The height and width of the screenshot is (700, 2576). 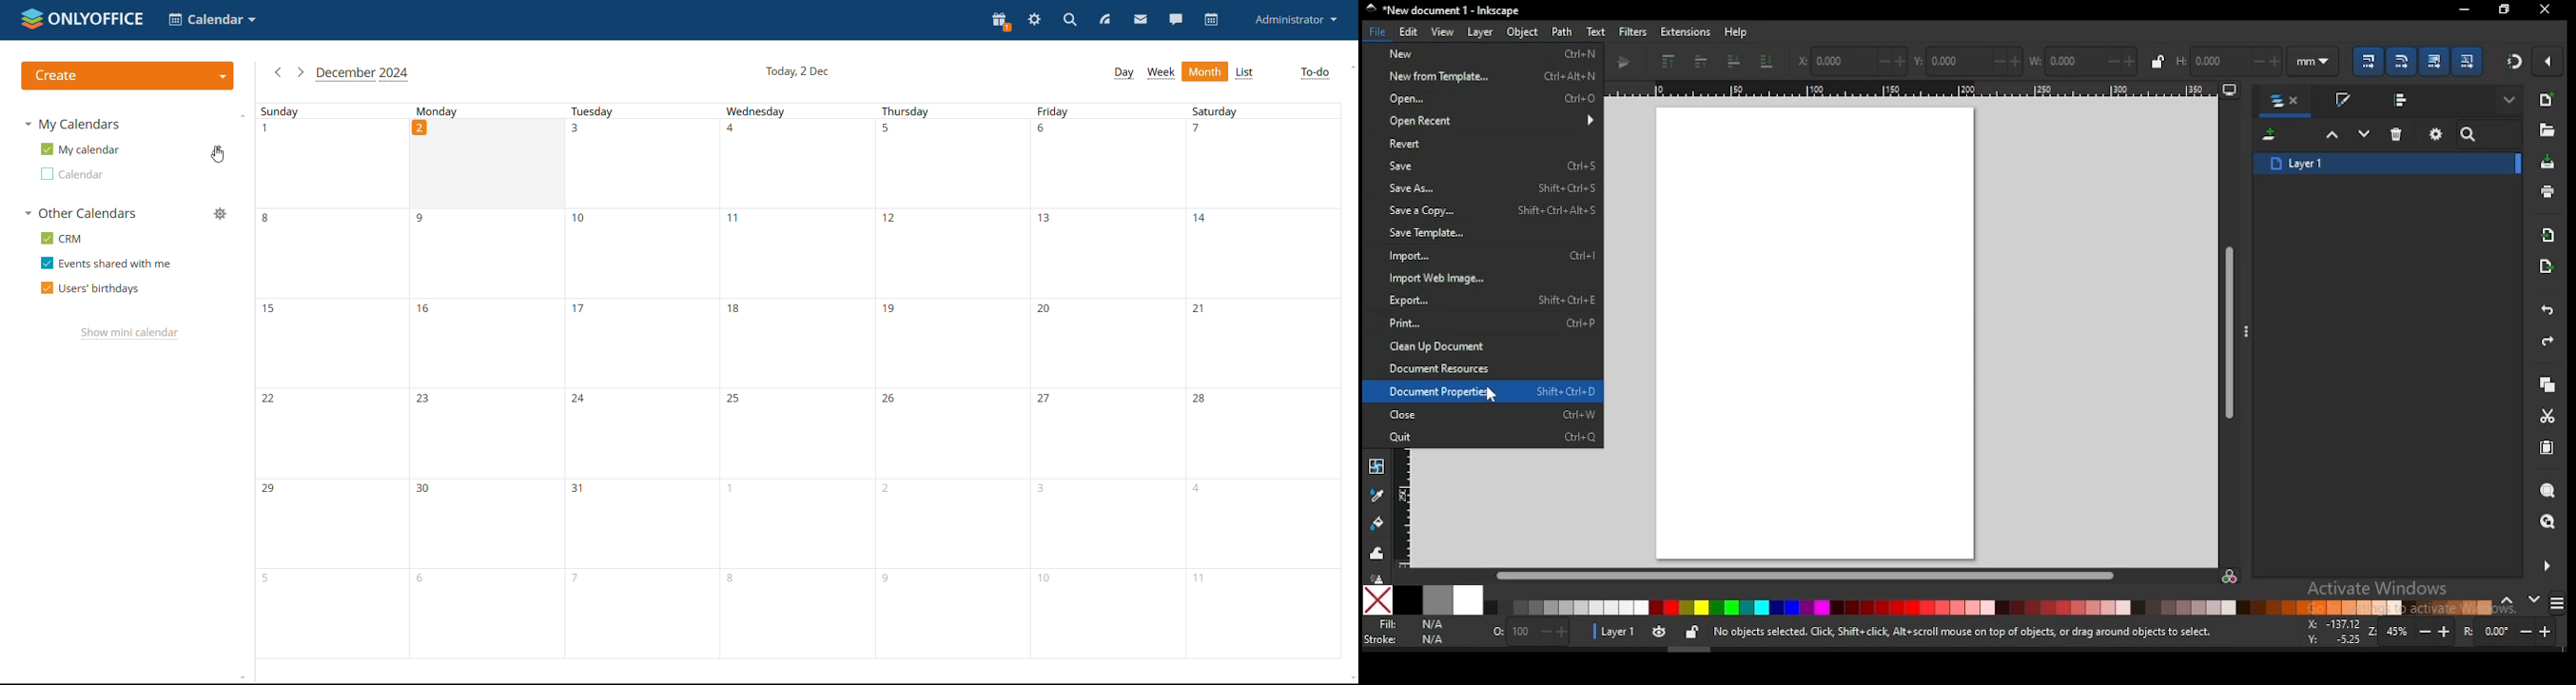 What do you see at coordinates (2515, 61) in the screenshot?
I see `snap` at bounding box center [2515, 61].